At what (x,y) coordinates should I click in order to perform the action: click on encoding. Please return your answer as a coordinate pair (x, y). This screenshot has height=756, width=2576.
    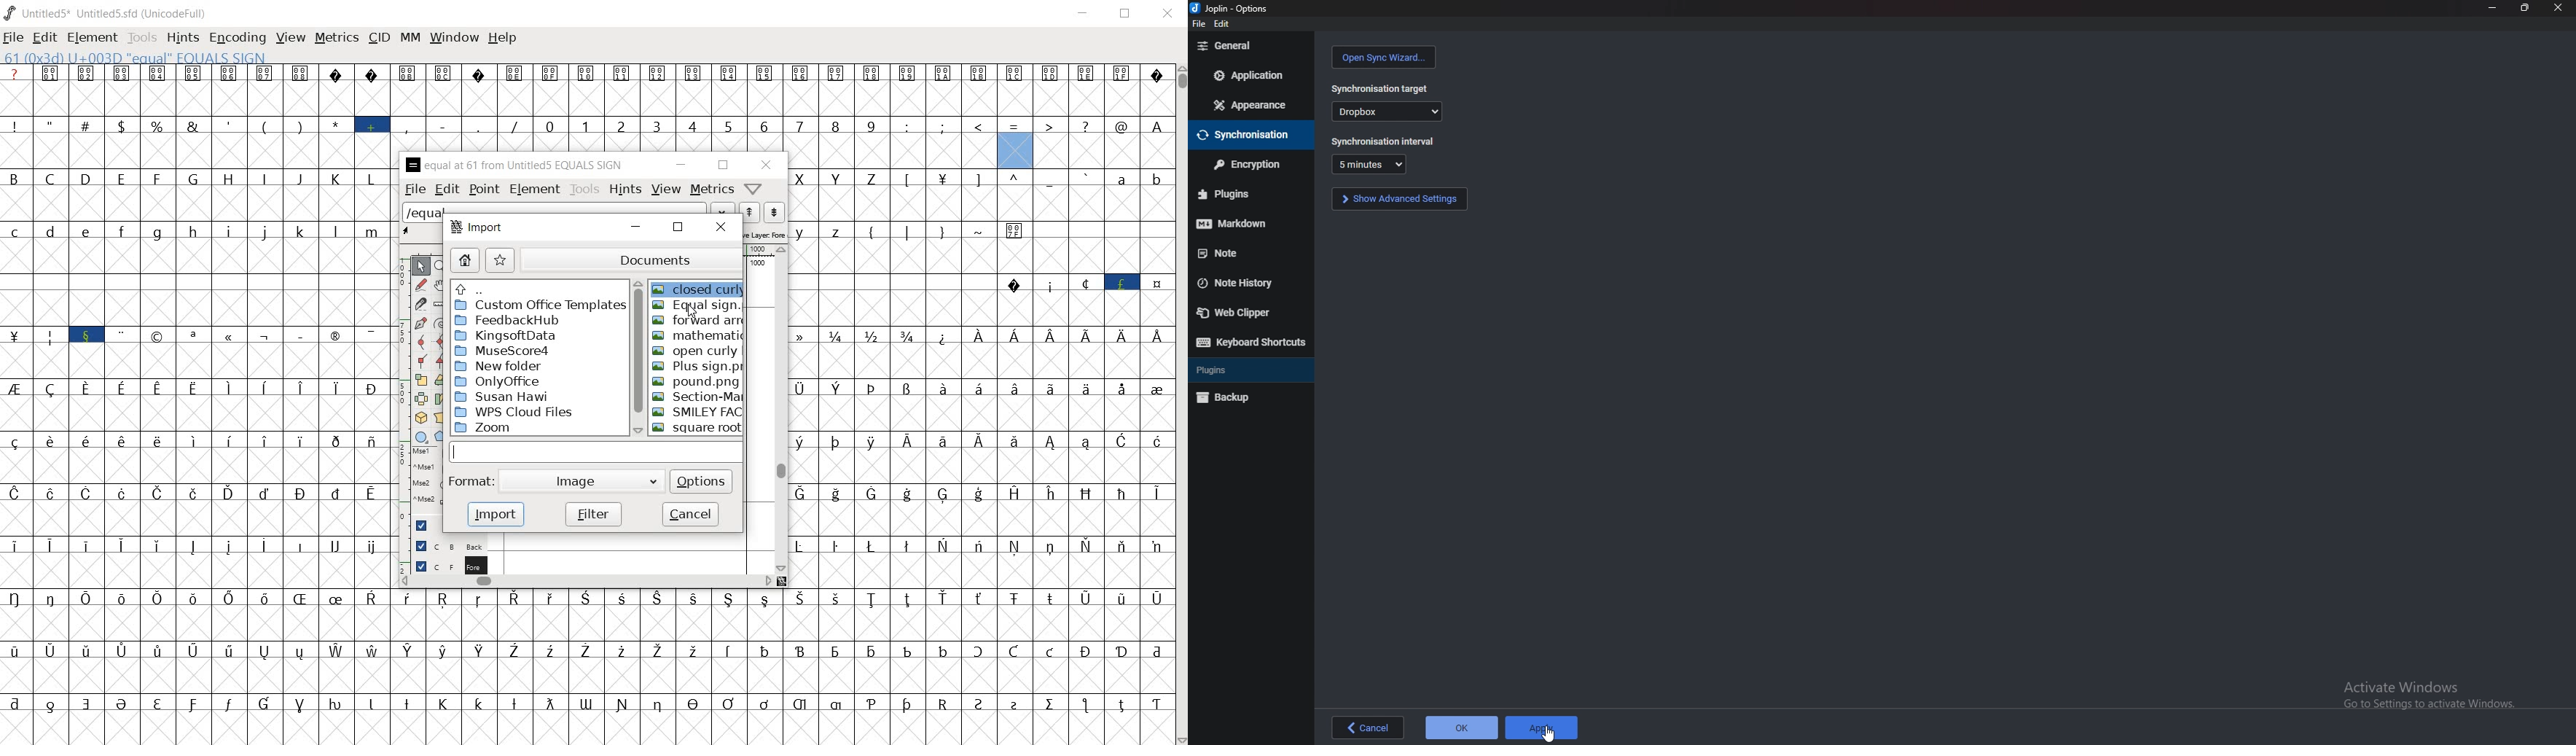
    Looking at the image, I should click on (235, 37).